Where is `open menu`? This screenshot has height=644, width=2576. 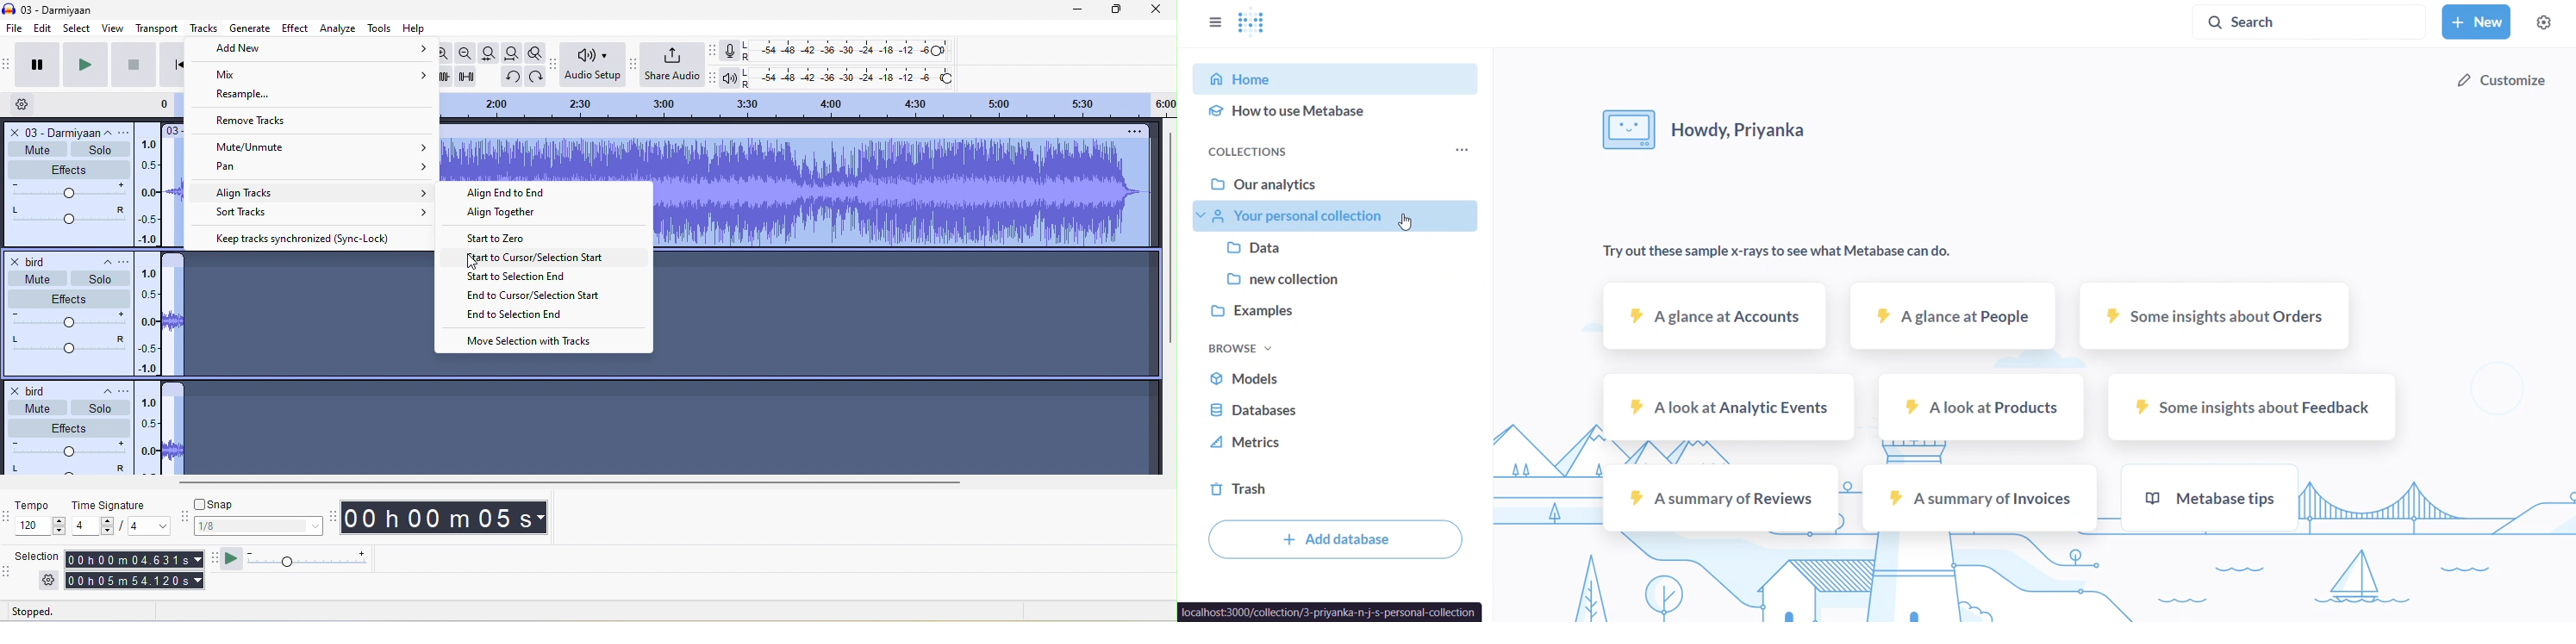
open menu is located at coordinates (128, 133).